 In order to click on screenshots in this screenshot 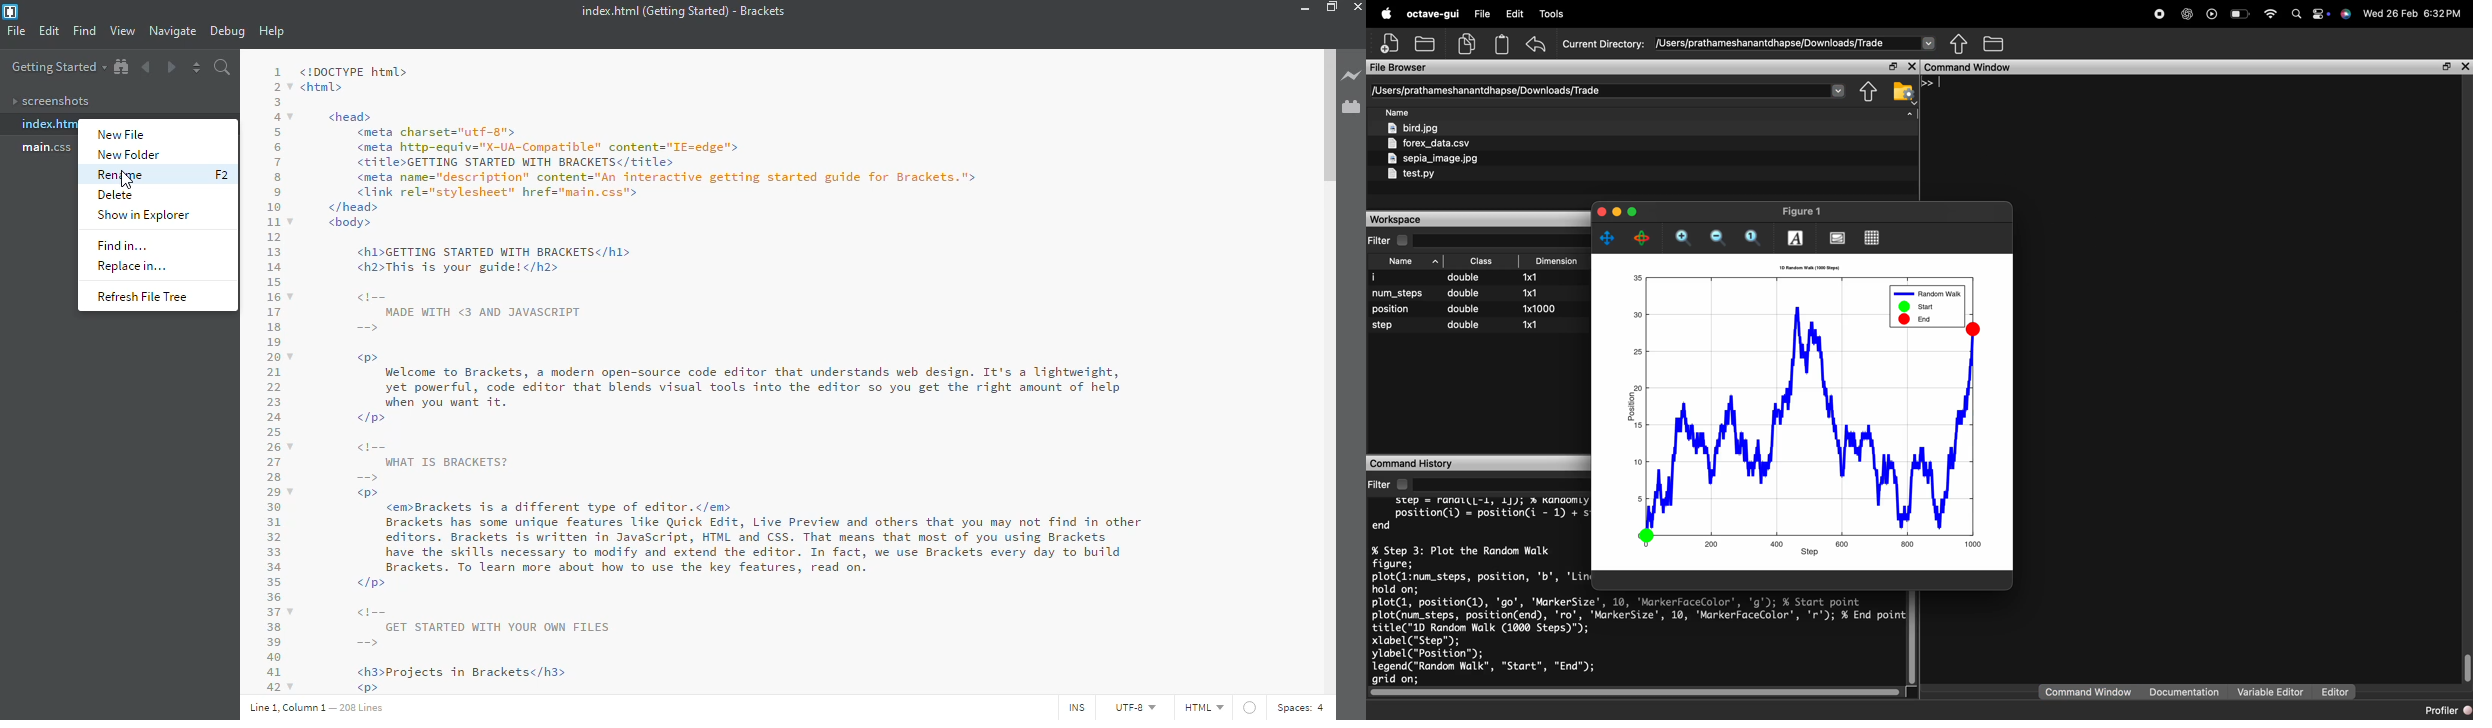, I will do `click(55, 102)`.